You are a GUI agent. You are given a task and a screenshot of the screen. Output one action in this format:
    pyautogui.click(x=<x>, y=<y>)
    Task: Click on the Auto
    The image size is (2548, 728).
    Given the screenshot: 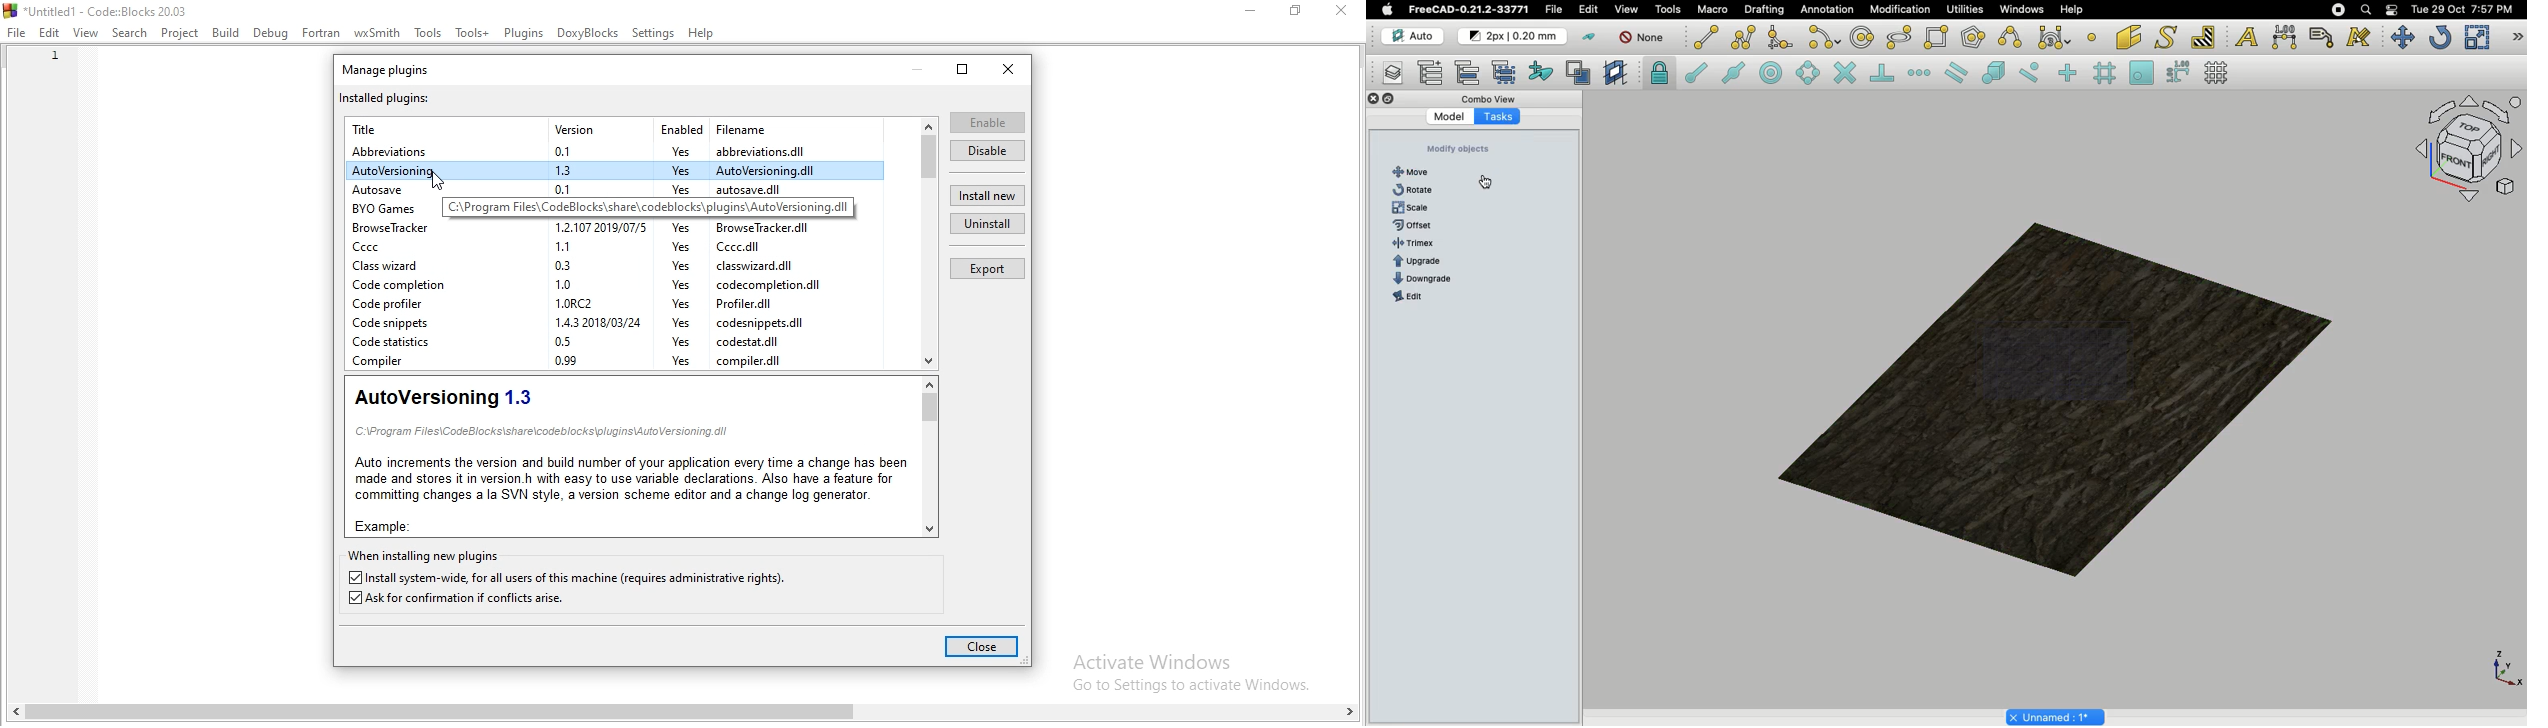 What is the action you would take?
    pyautogui.click(x=1414, y=36)
    